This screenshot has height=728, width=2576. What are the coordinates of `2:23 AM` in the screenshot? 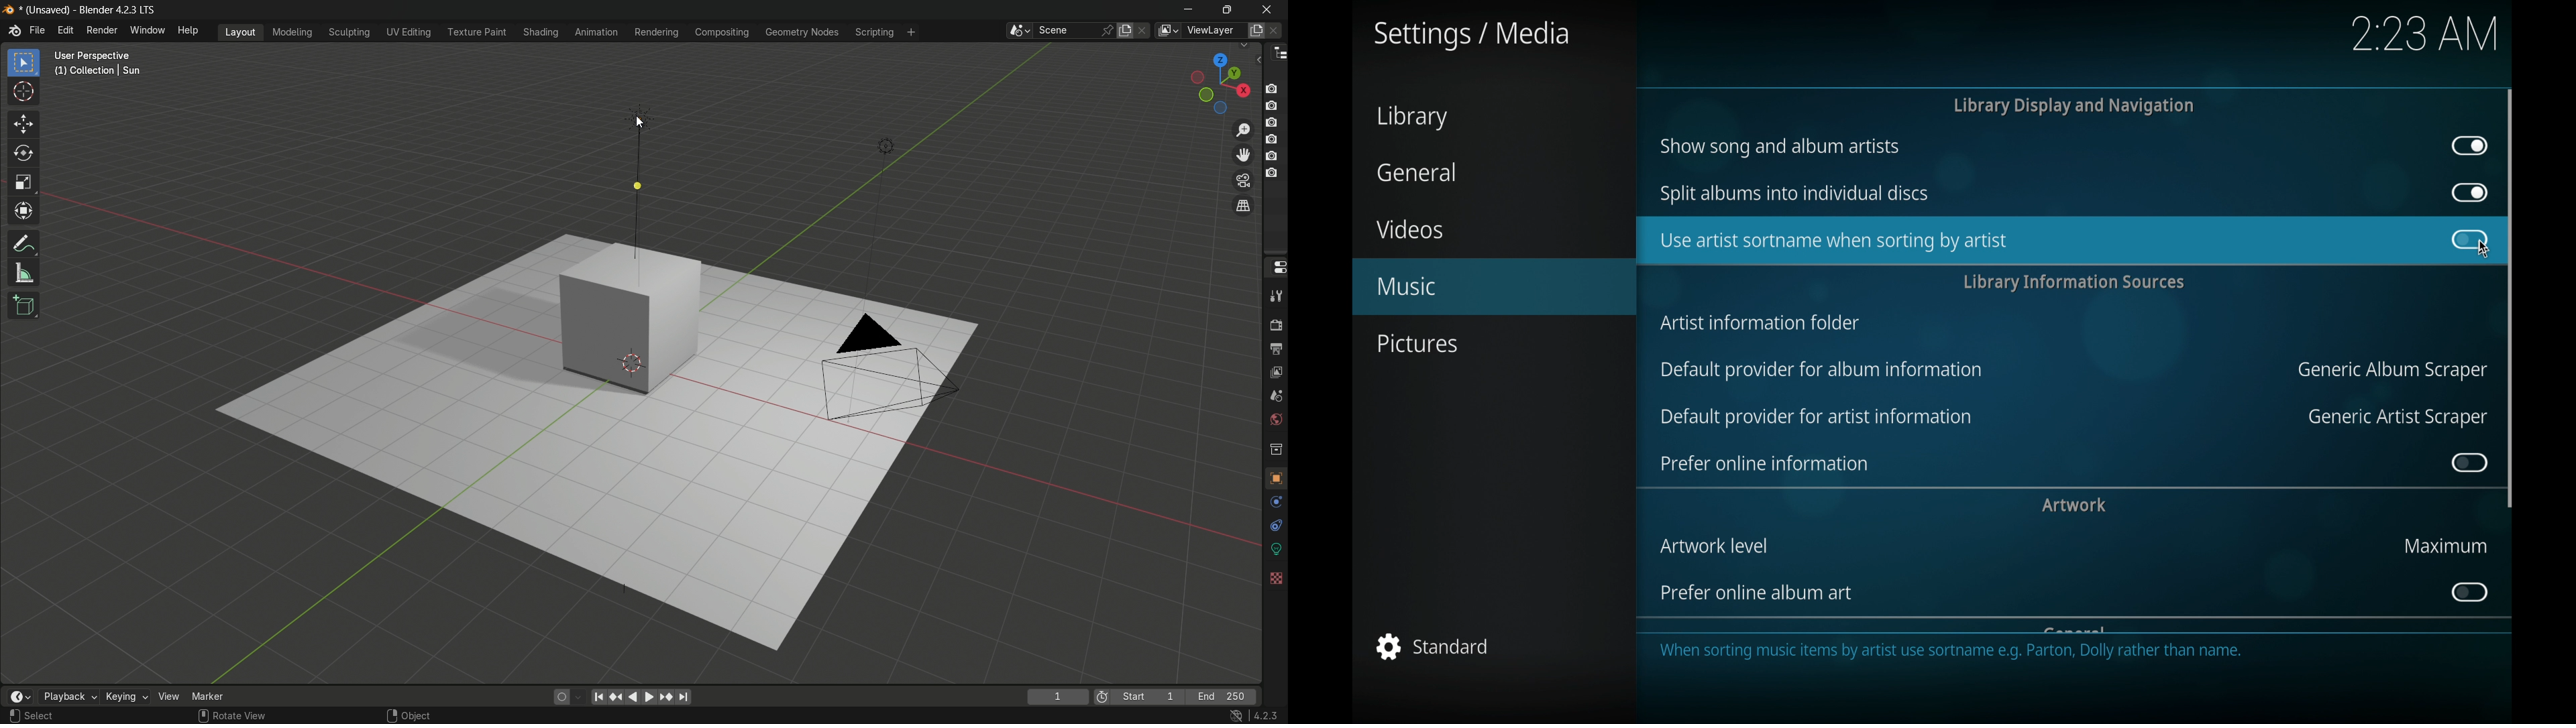 It's located at (2424, 40).